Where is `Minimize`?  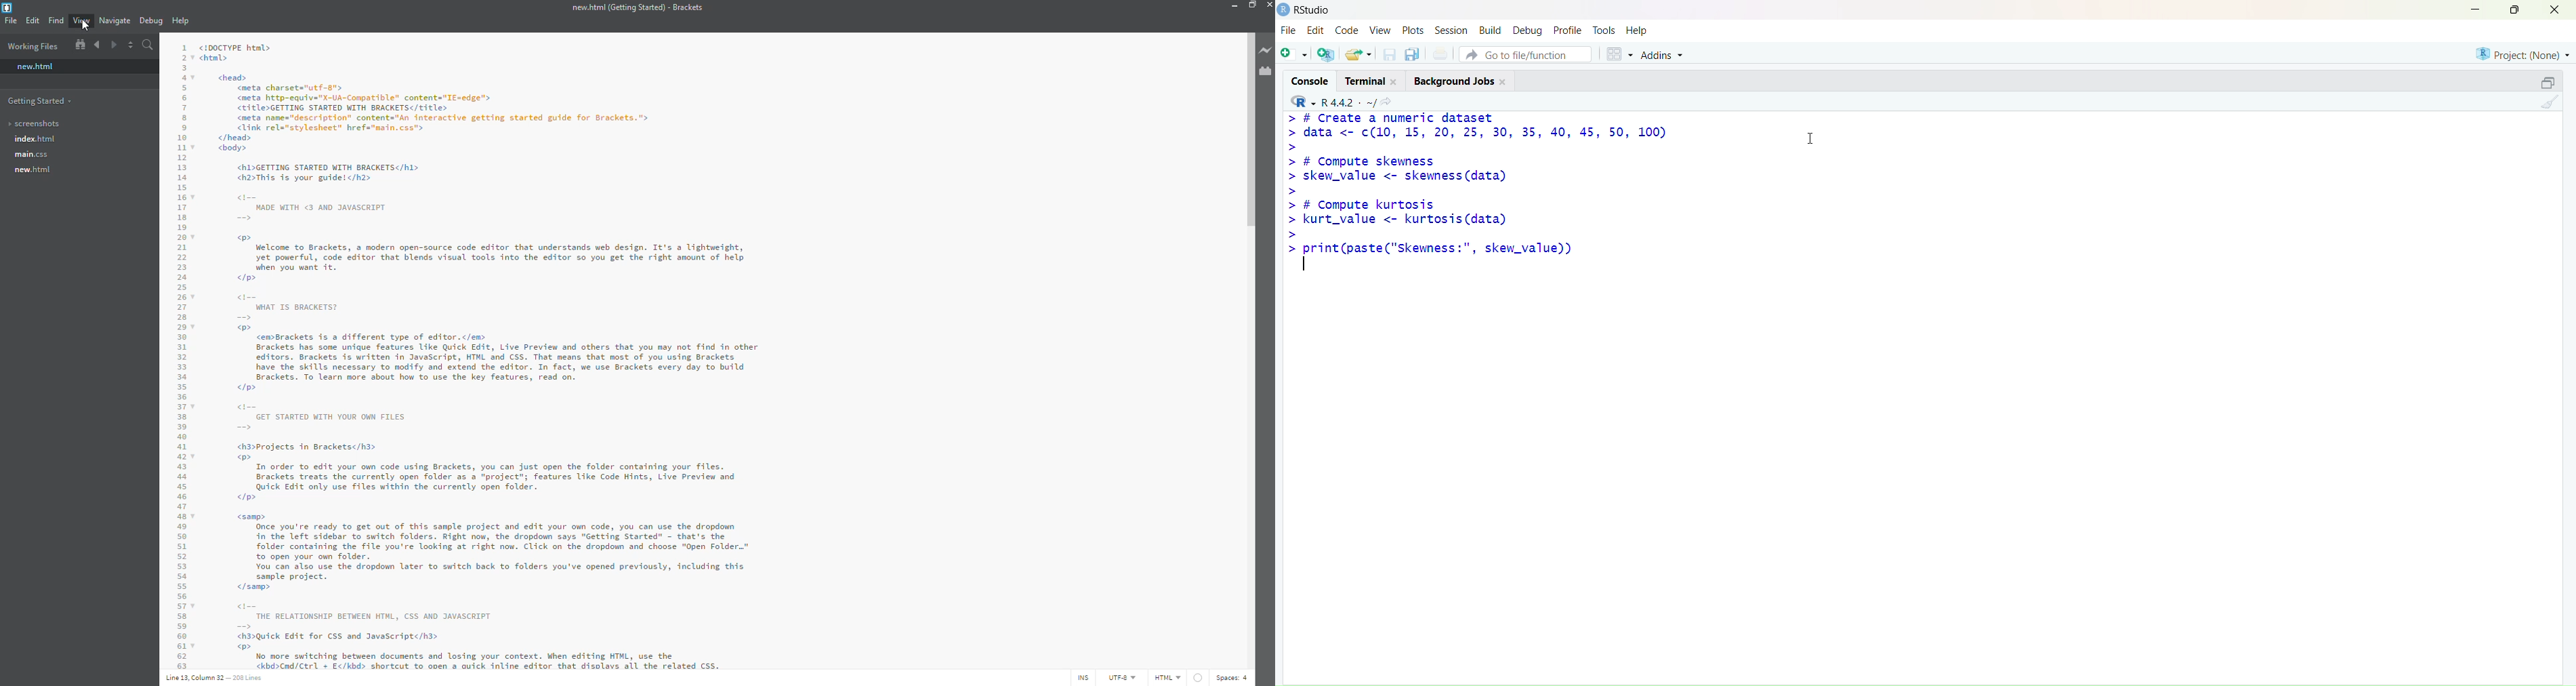
Minimize is located at coordinates (2477, 10).